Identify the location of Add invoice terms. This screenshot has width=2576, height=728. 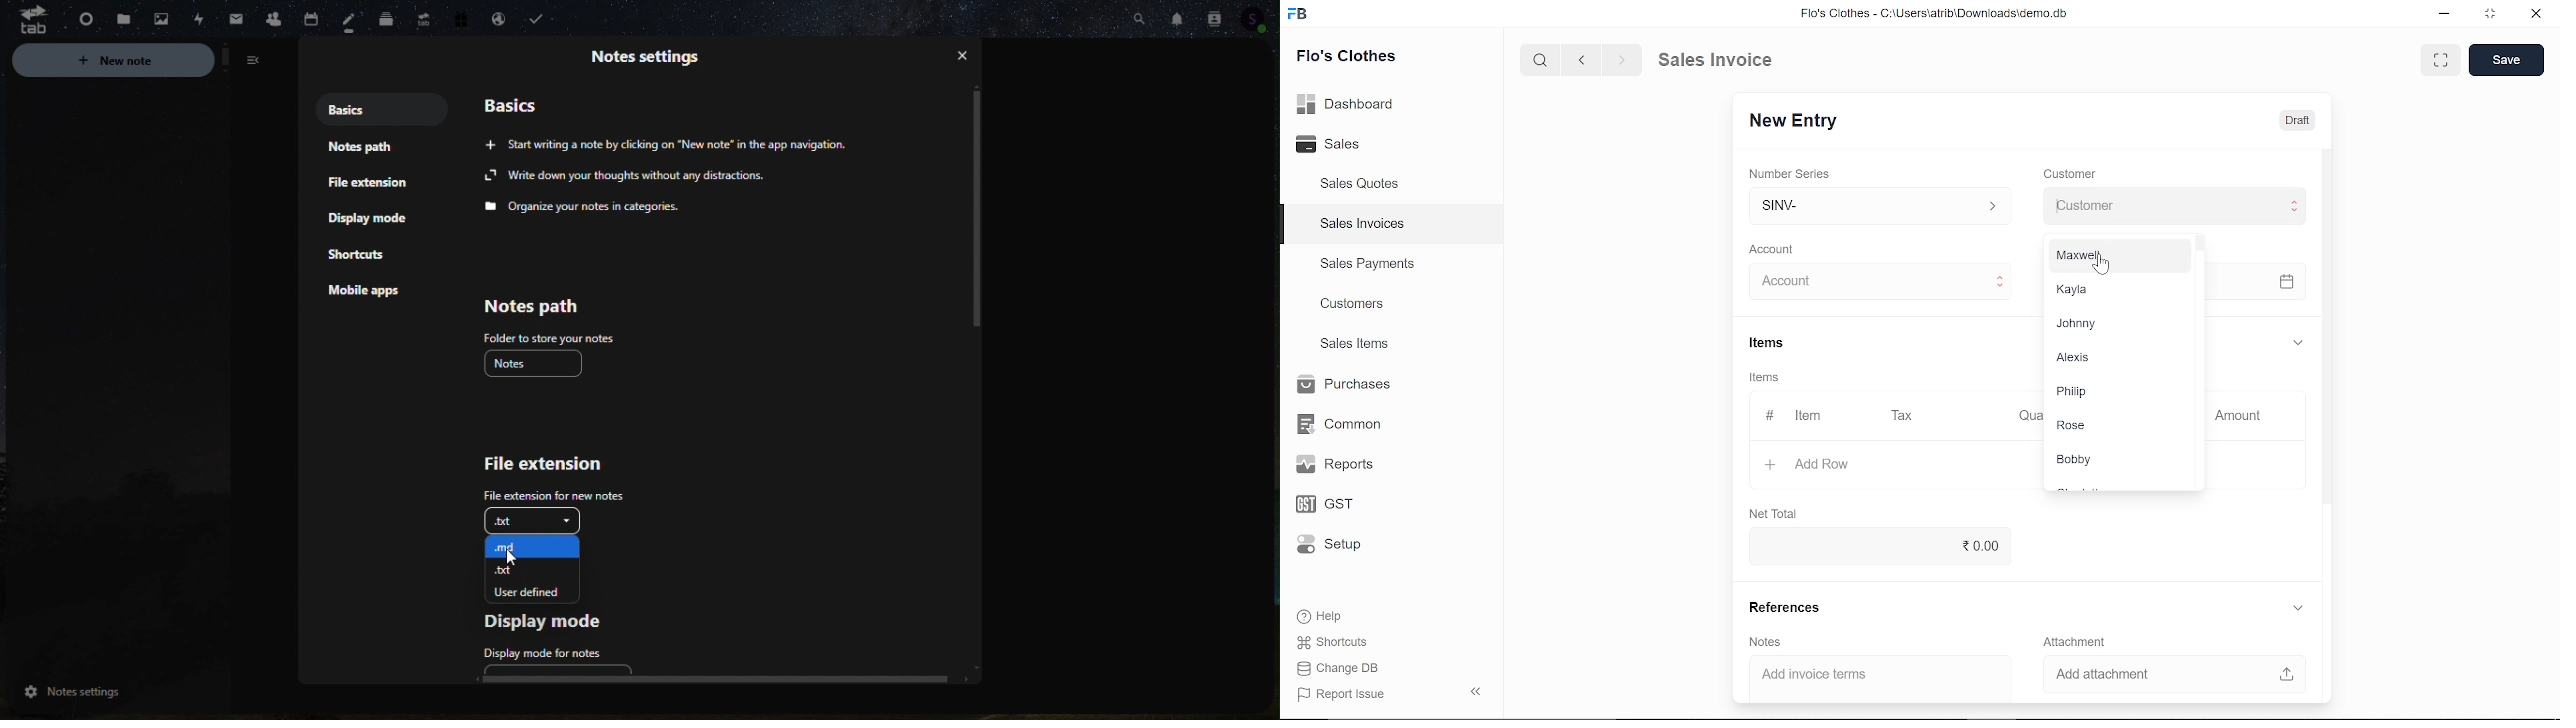
(1881, 676).